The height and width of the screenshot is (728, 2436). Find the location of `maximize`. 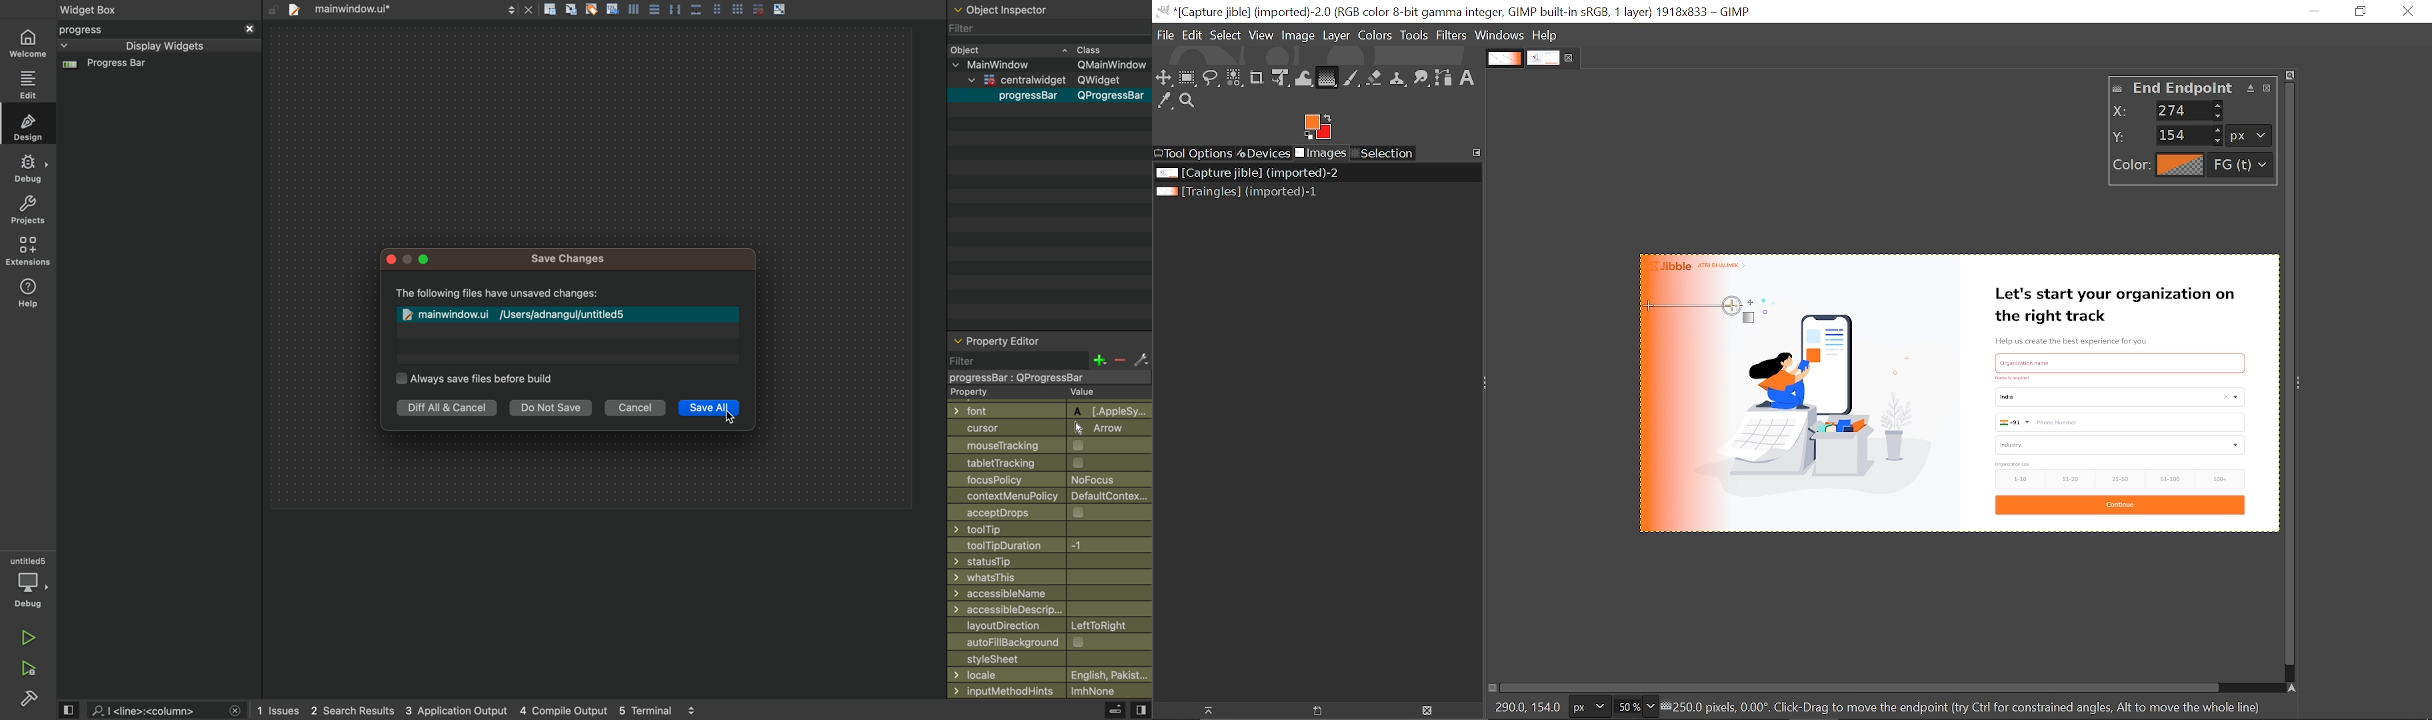

maximize is located at coordinates (424, 260).